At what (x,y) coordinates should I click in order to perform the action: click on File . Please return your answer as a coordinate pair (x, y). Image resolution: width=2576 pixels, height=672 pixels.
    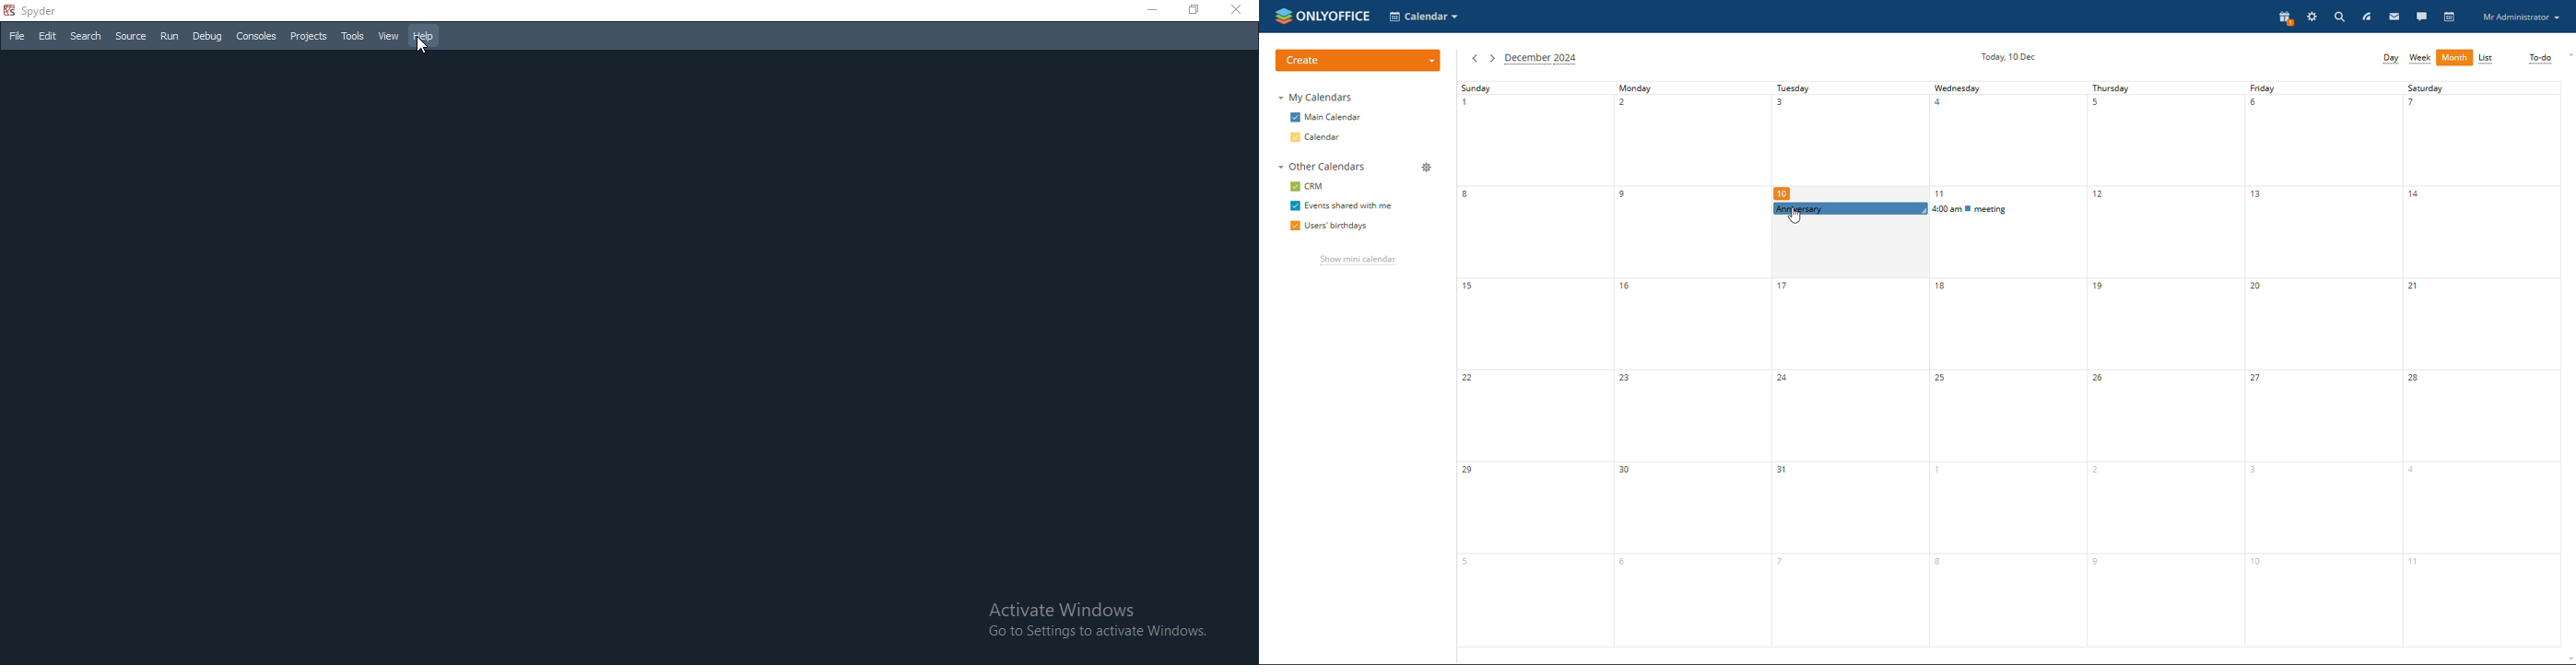
    Looking at the image, I should click on (16, 37).